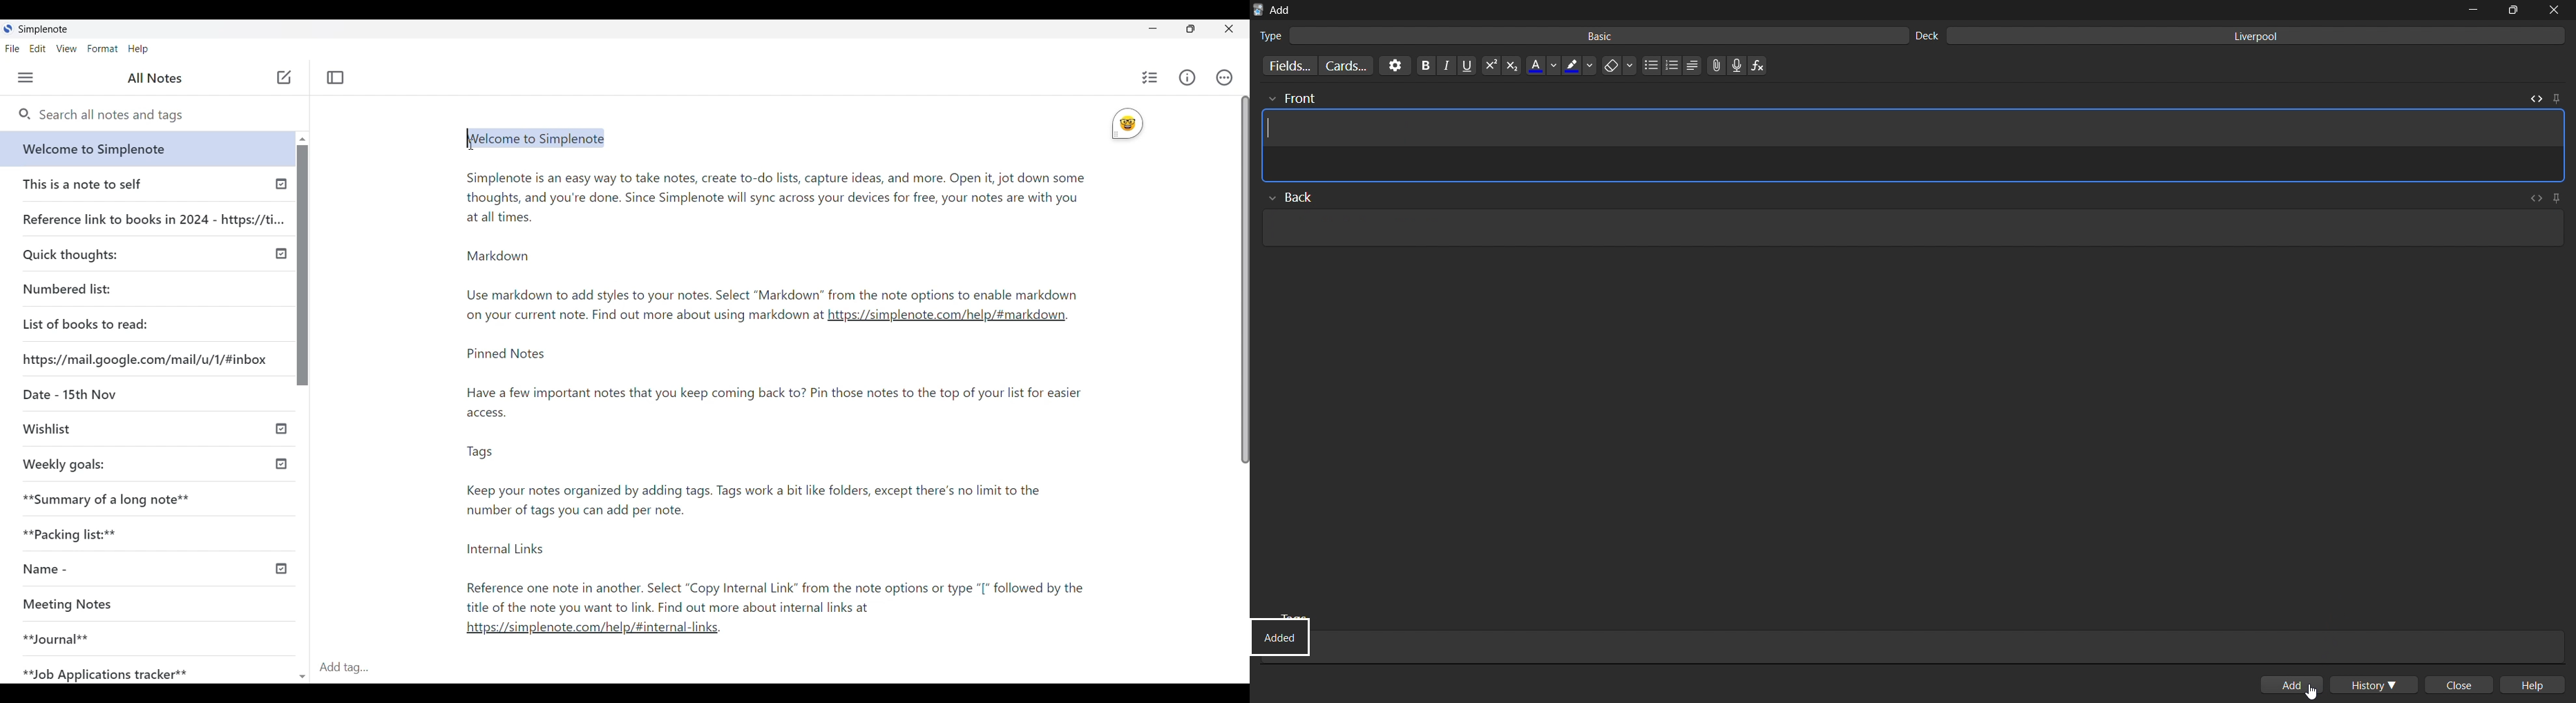 The height and width of the screenshot is (728, 2576). Describe the element at coordinates (1914, 165) in the screenshot. I see `html editor` at that location.